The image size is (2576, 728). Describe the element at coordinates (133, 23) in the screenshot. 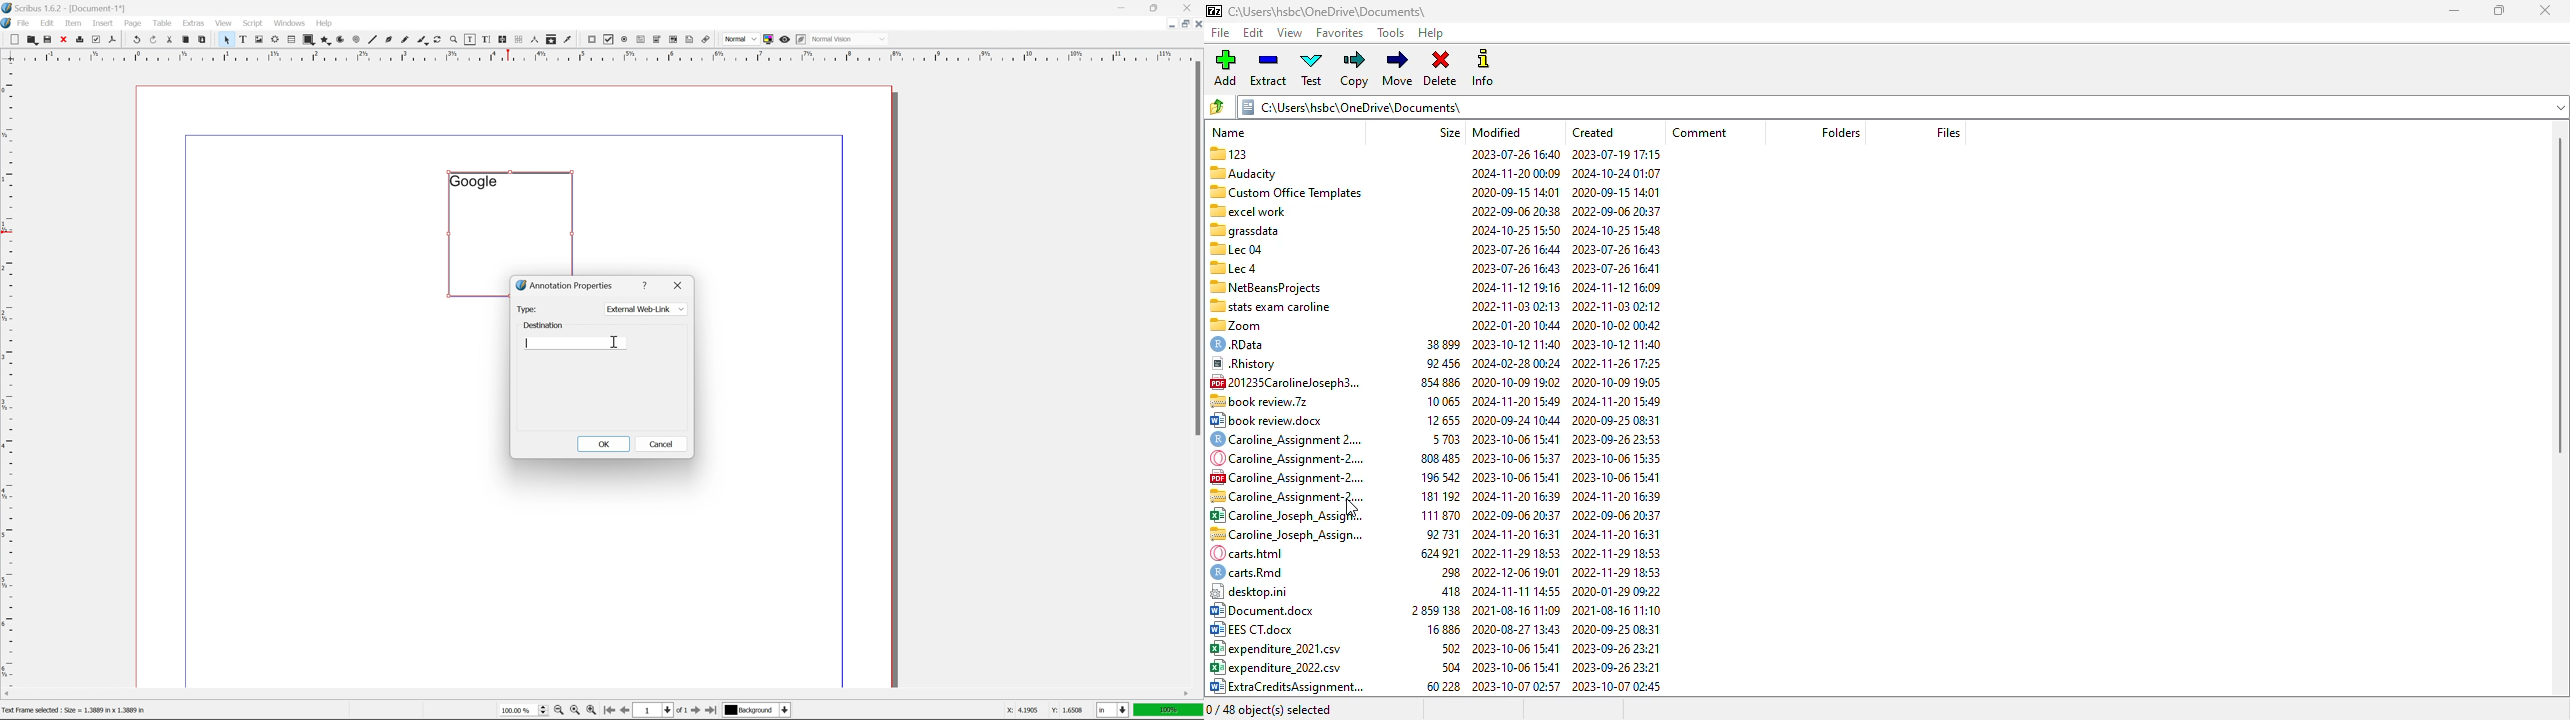

I see `page` at that location.